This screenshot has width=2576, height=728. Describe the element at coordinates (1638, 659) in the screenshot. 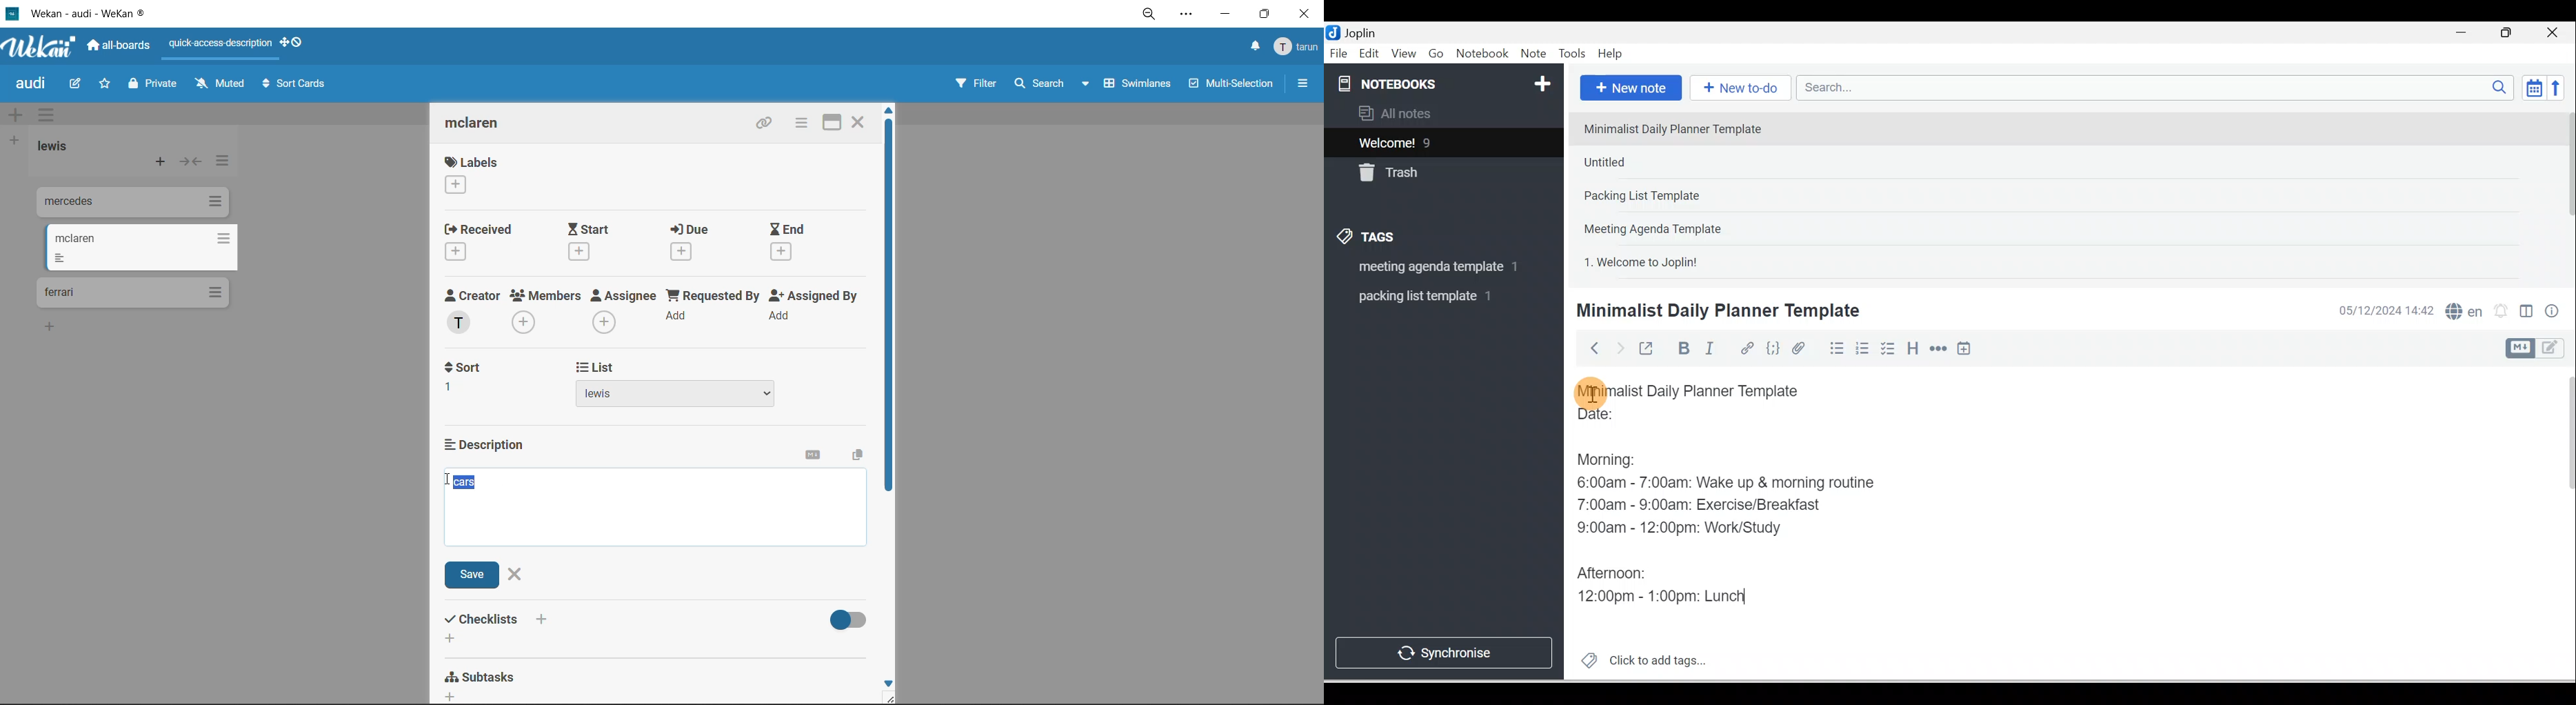

I see `Click to add tags` at that location.